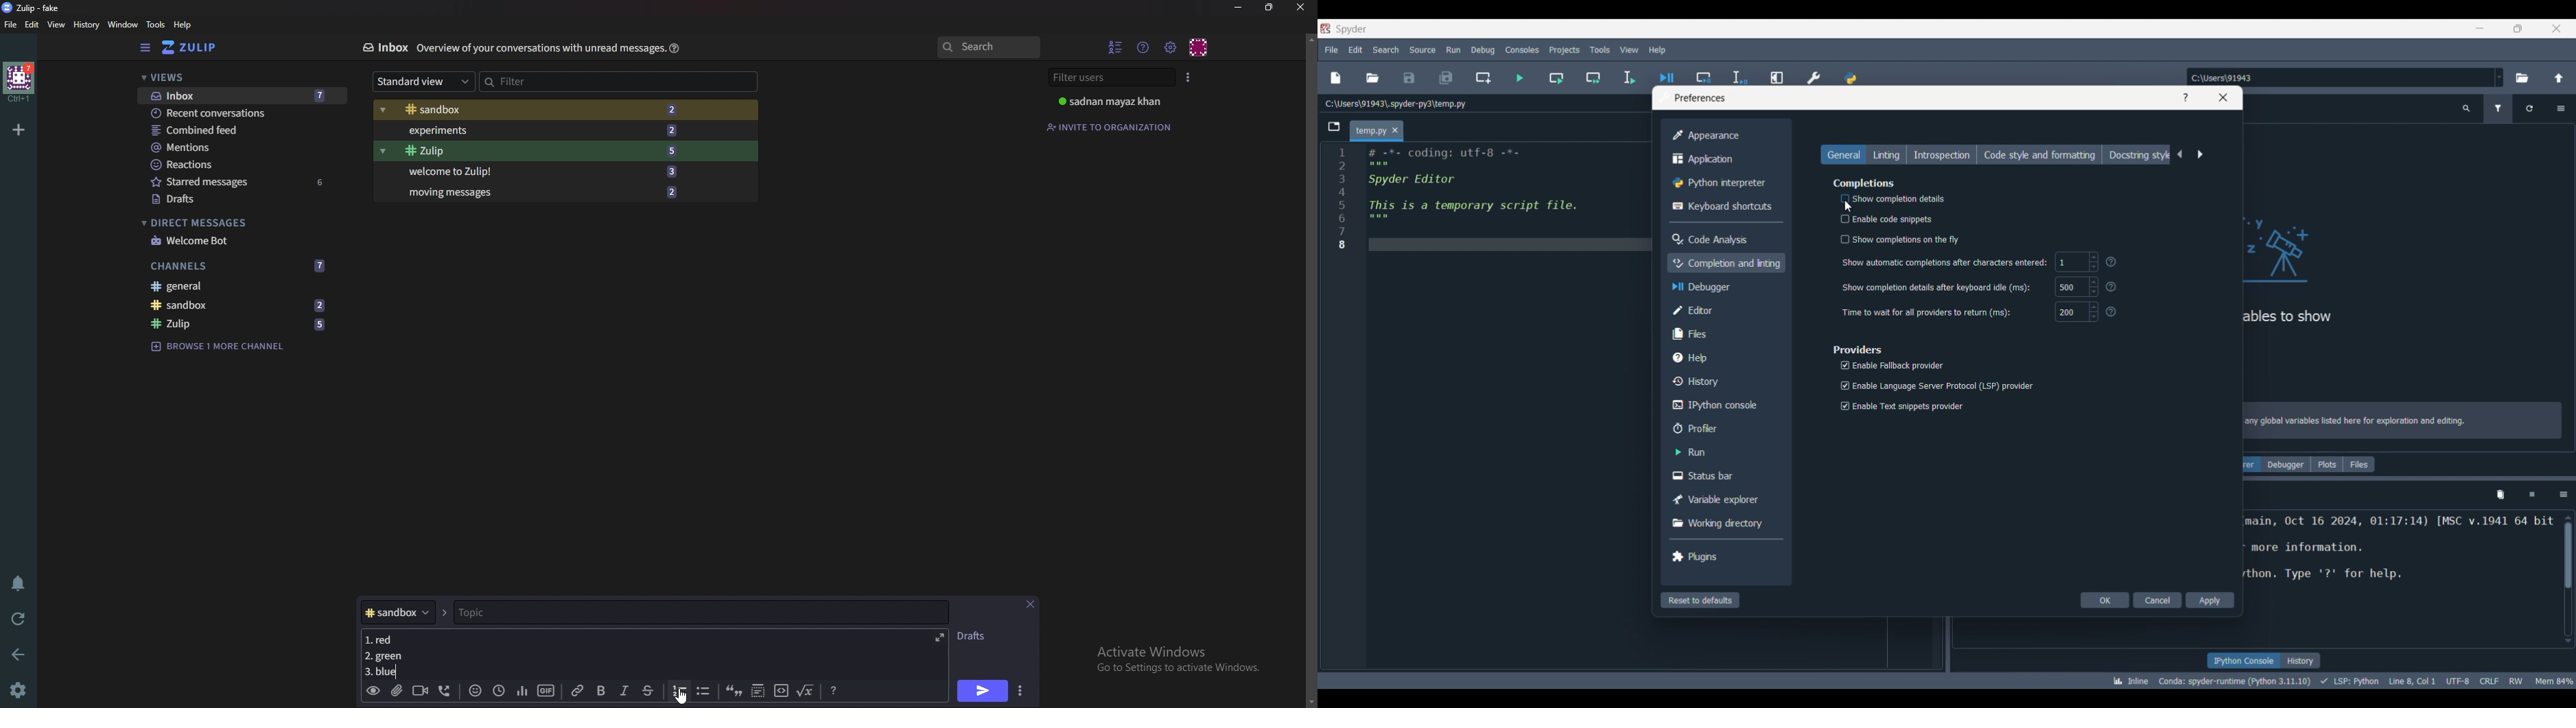 This screenshot has width=2576, height=728. Describe the element at coordinates (1726, 263) in the screenshot. I see `Completion and linting, current selection highlighted` at that location.